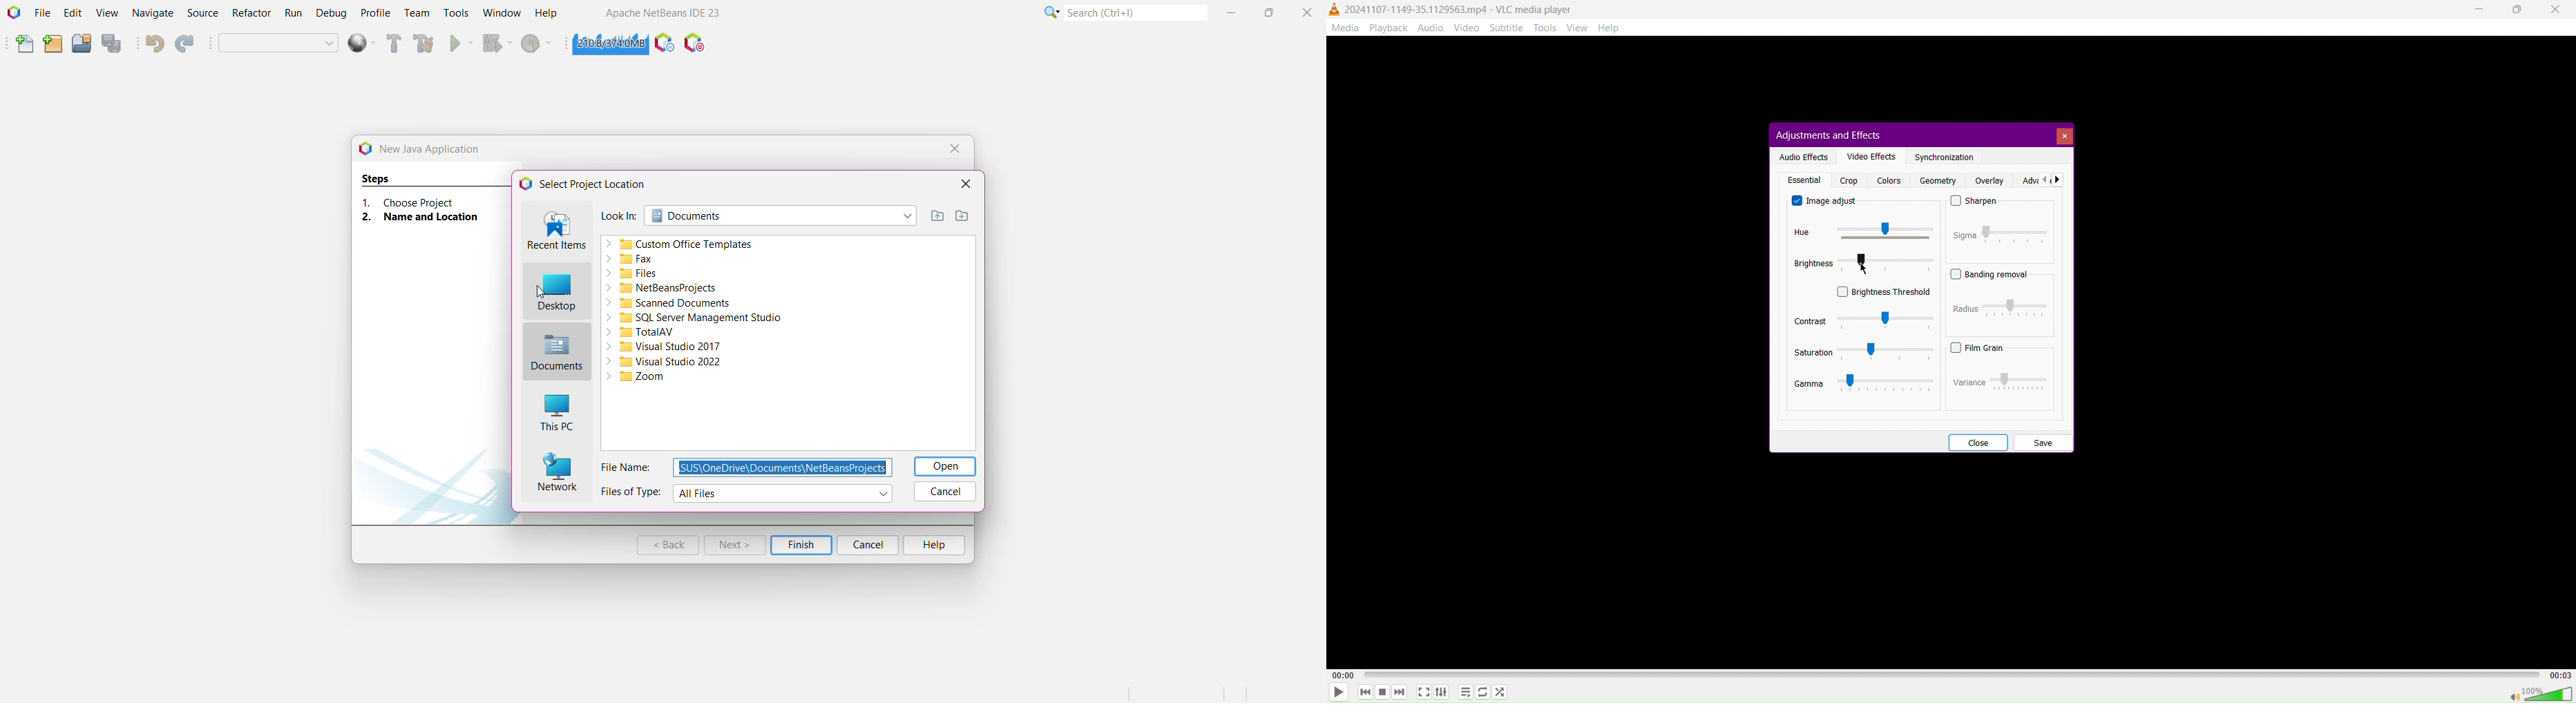 The height and width of the screenshot is (728, 2576). I want to click on Minimize, so click(2481, 9).